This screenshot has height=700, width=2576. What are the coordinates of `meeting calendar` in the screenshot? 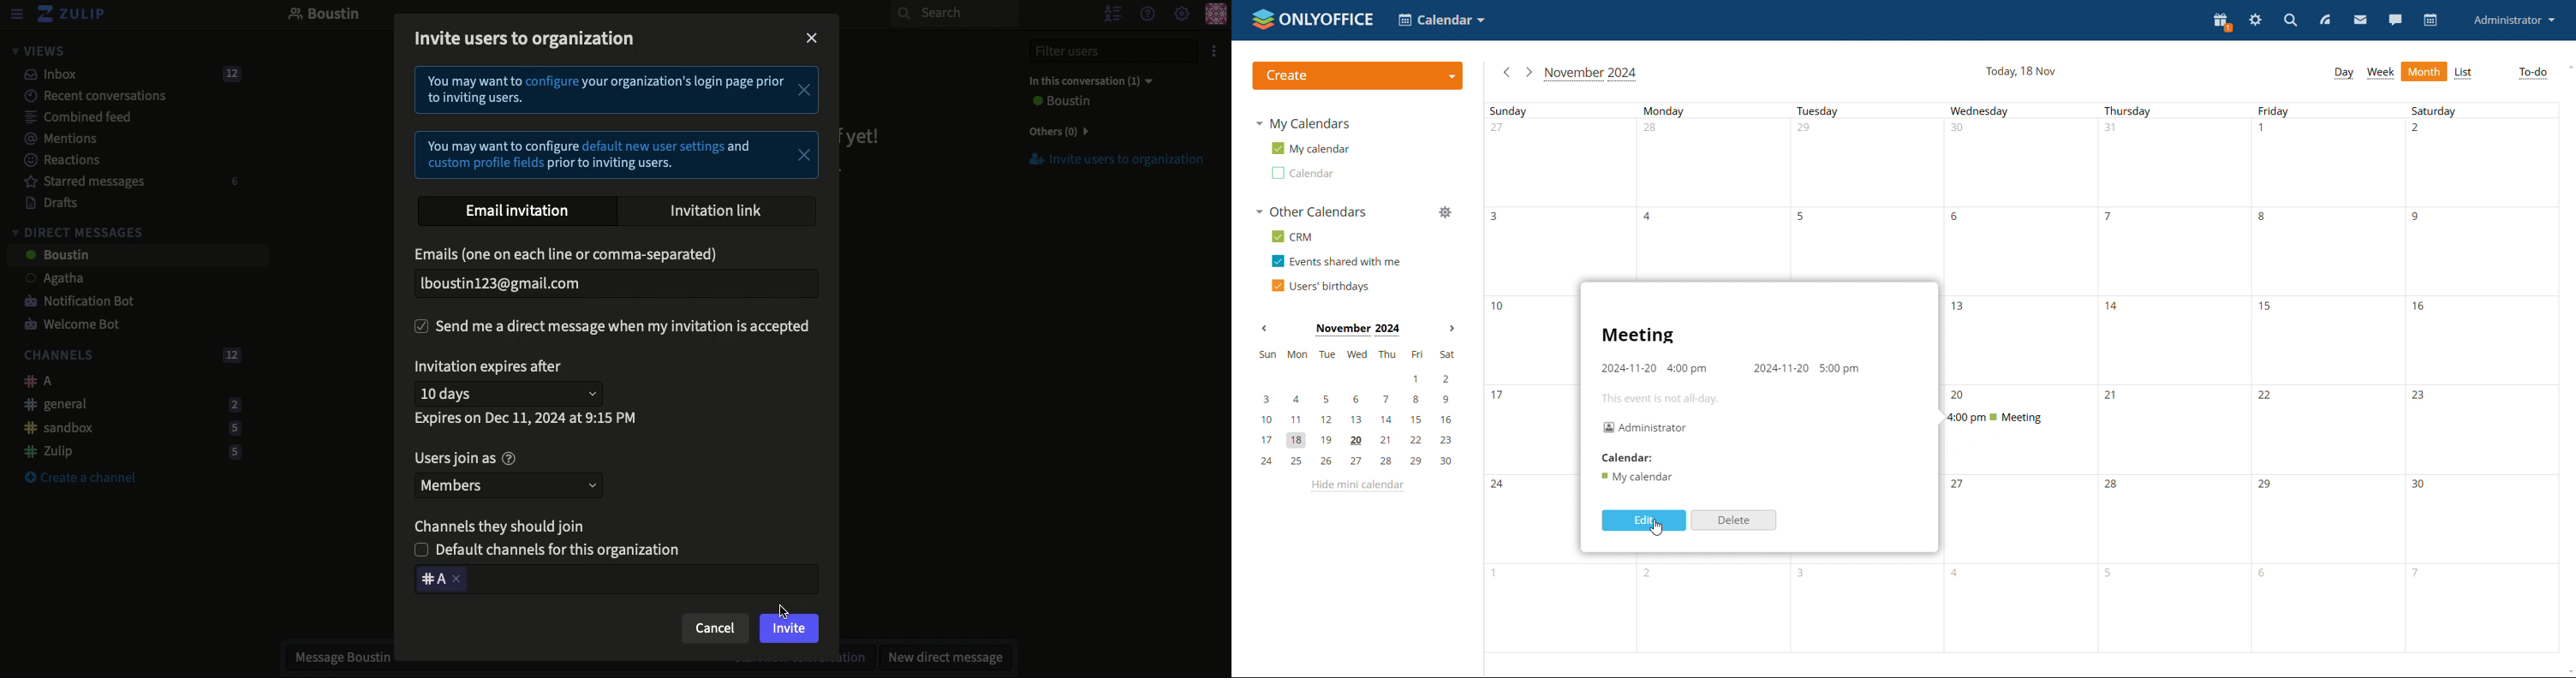 It's located at (1636, 478).